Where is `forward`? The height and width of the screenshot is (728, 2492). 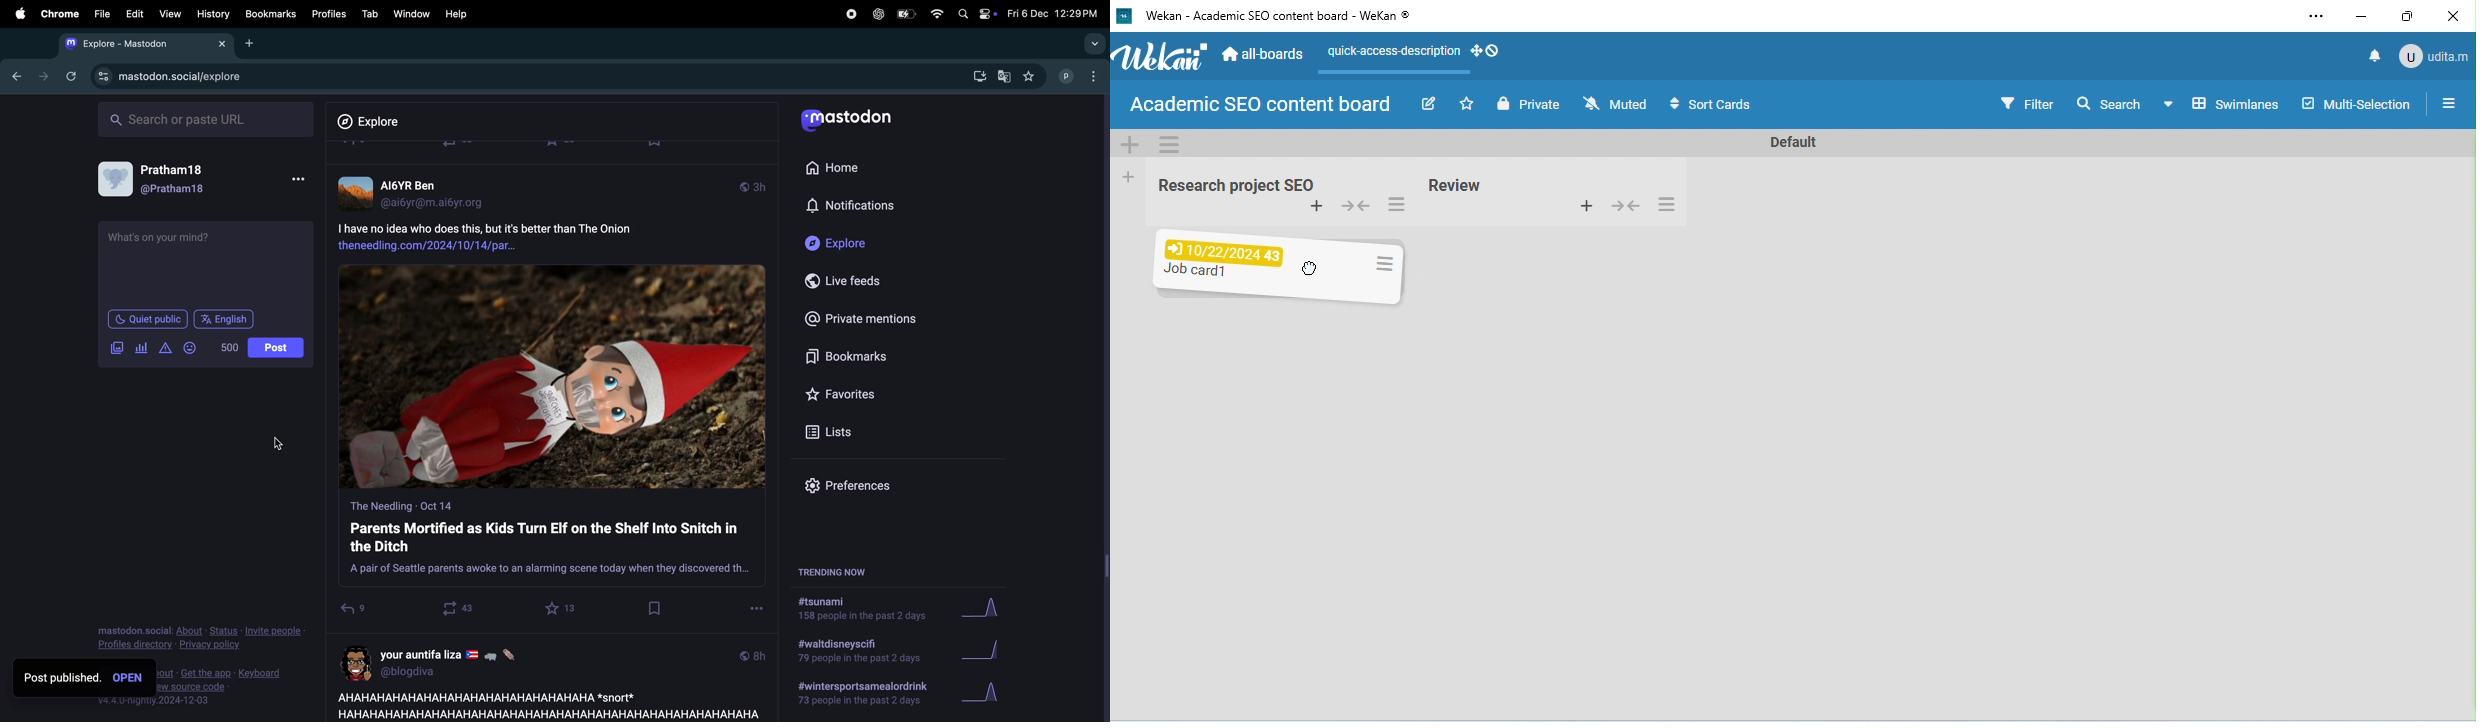 forward is located at coordinates (40, 76).